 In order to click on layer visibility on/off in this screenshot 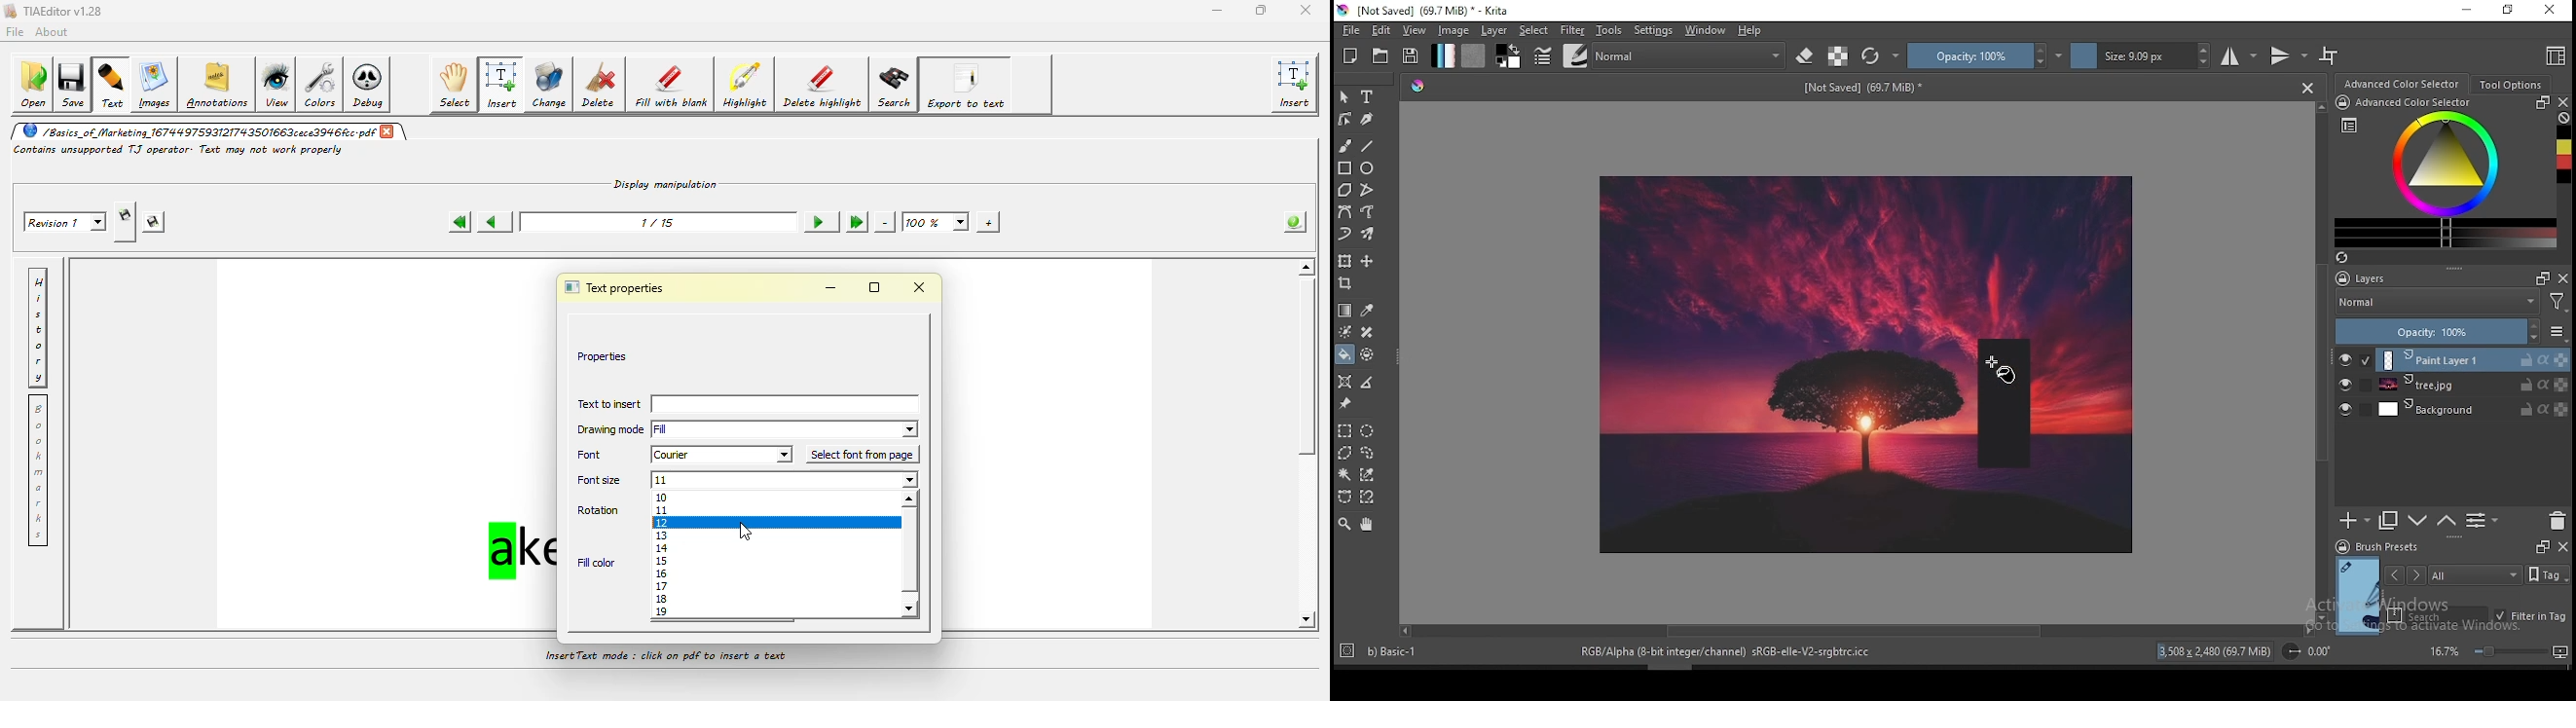, I will do `click(2345, 408)`.